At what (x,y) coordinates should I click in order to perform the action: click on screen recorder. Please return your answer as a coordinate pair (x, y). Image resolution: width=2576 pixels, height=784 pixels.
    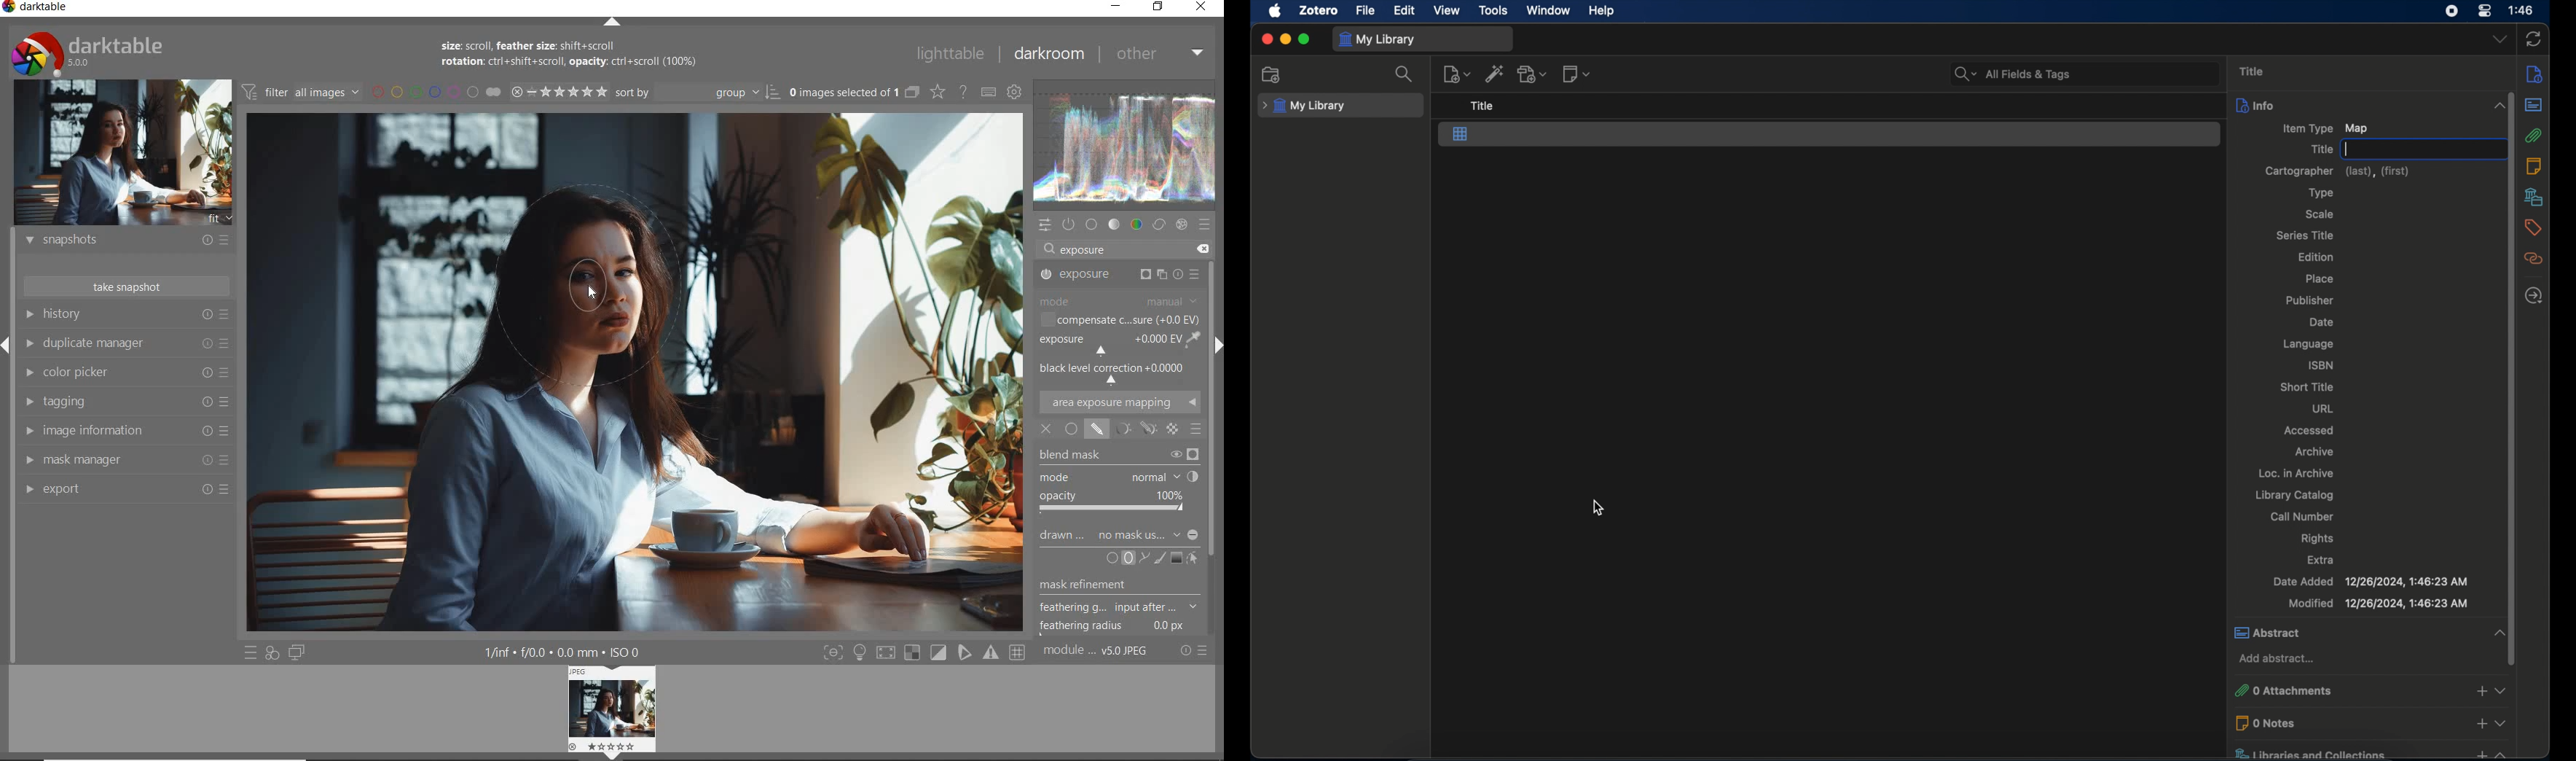
    Looking at the image, I should click on (2452, 11).